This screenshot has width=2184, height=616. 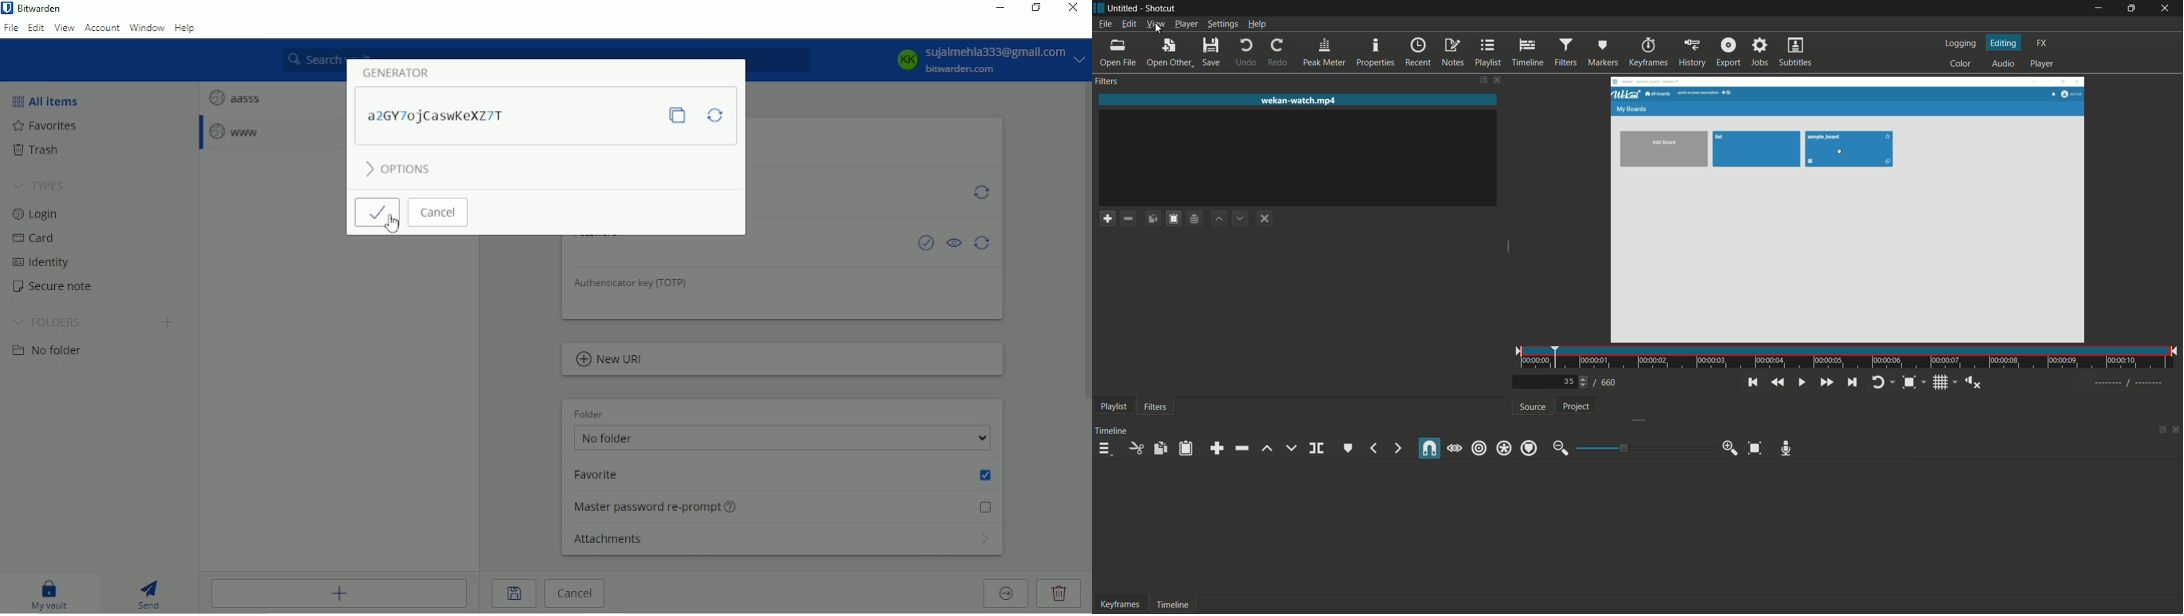 What do you see at coordinates (40, 263) in the screenshot?
I see `Identity` at bounding box center [40, 263].